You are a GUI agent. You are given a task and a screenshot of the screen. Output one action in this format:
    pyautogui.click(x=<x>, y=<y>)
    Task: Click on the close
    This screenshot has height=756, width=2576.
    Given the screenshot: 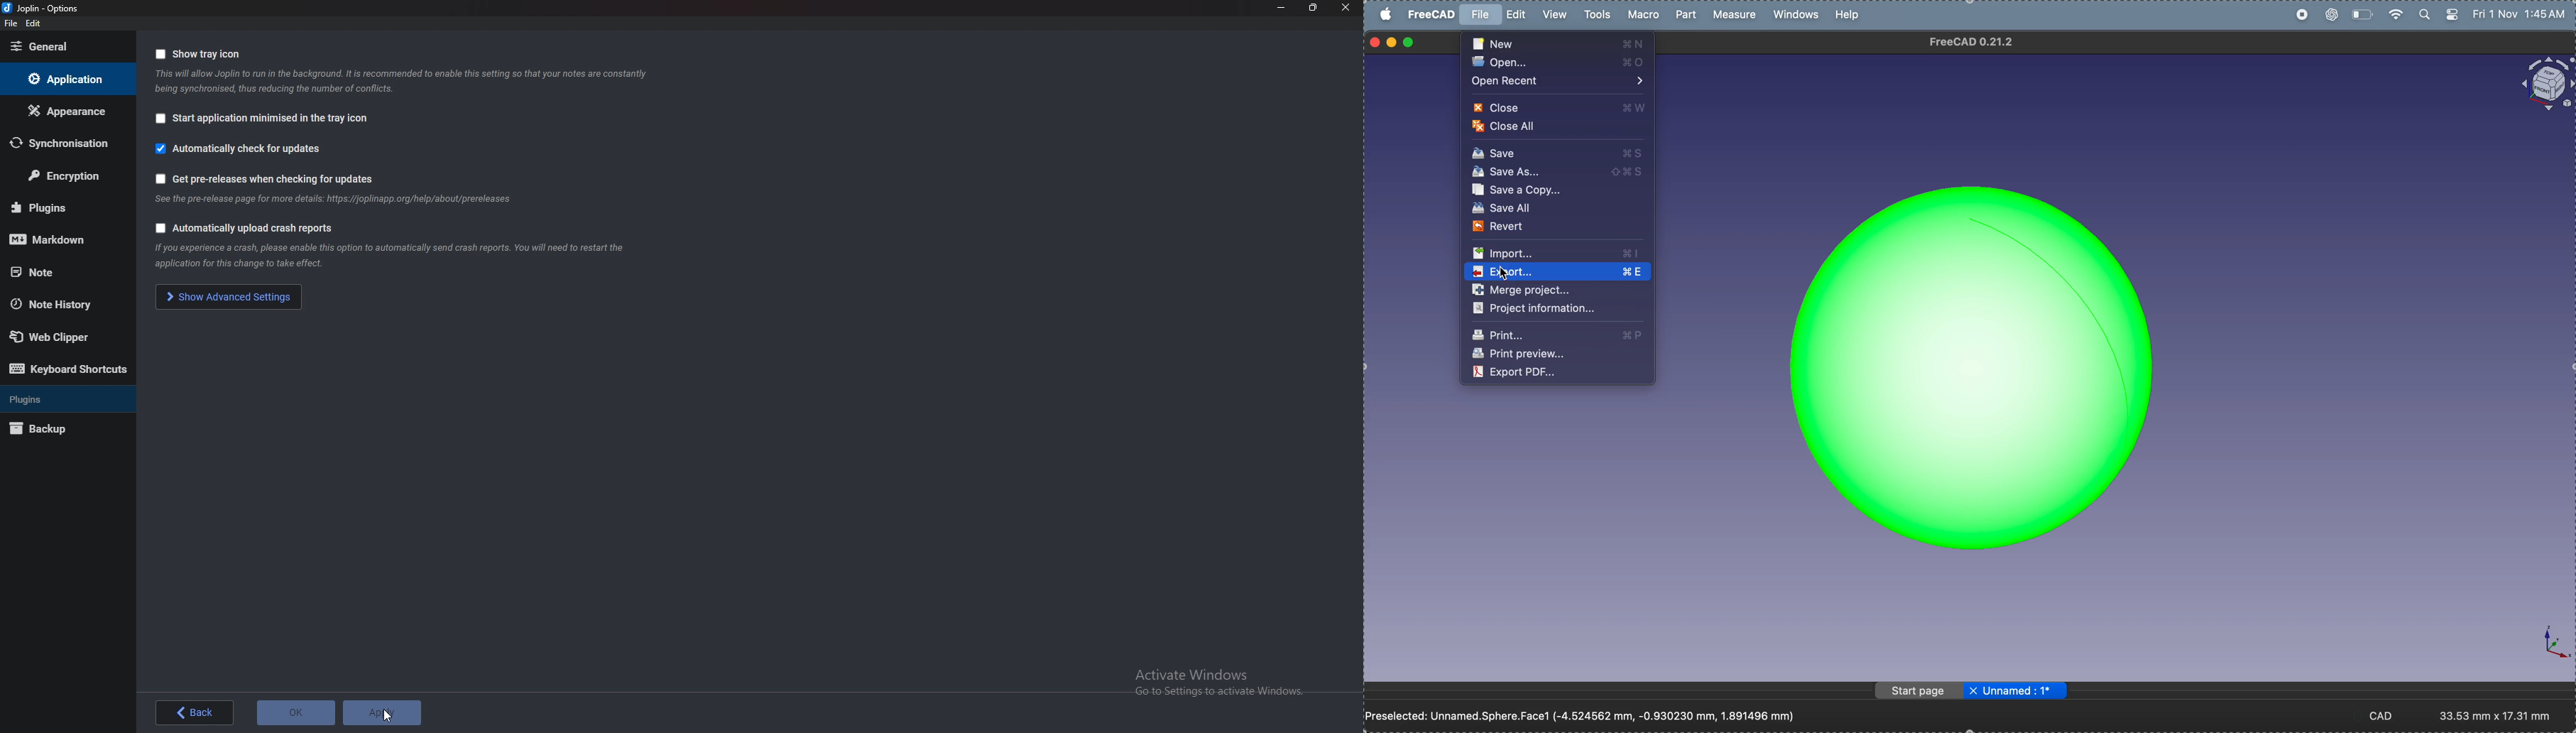 What is the action you would take?
    pyautogui.click(x=1561, y=107)
    